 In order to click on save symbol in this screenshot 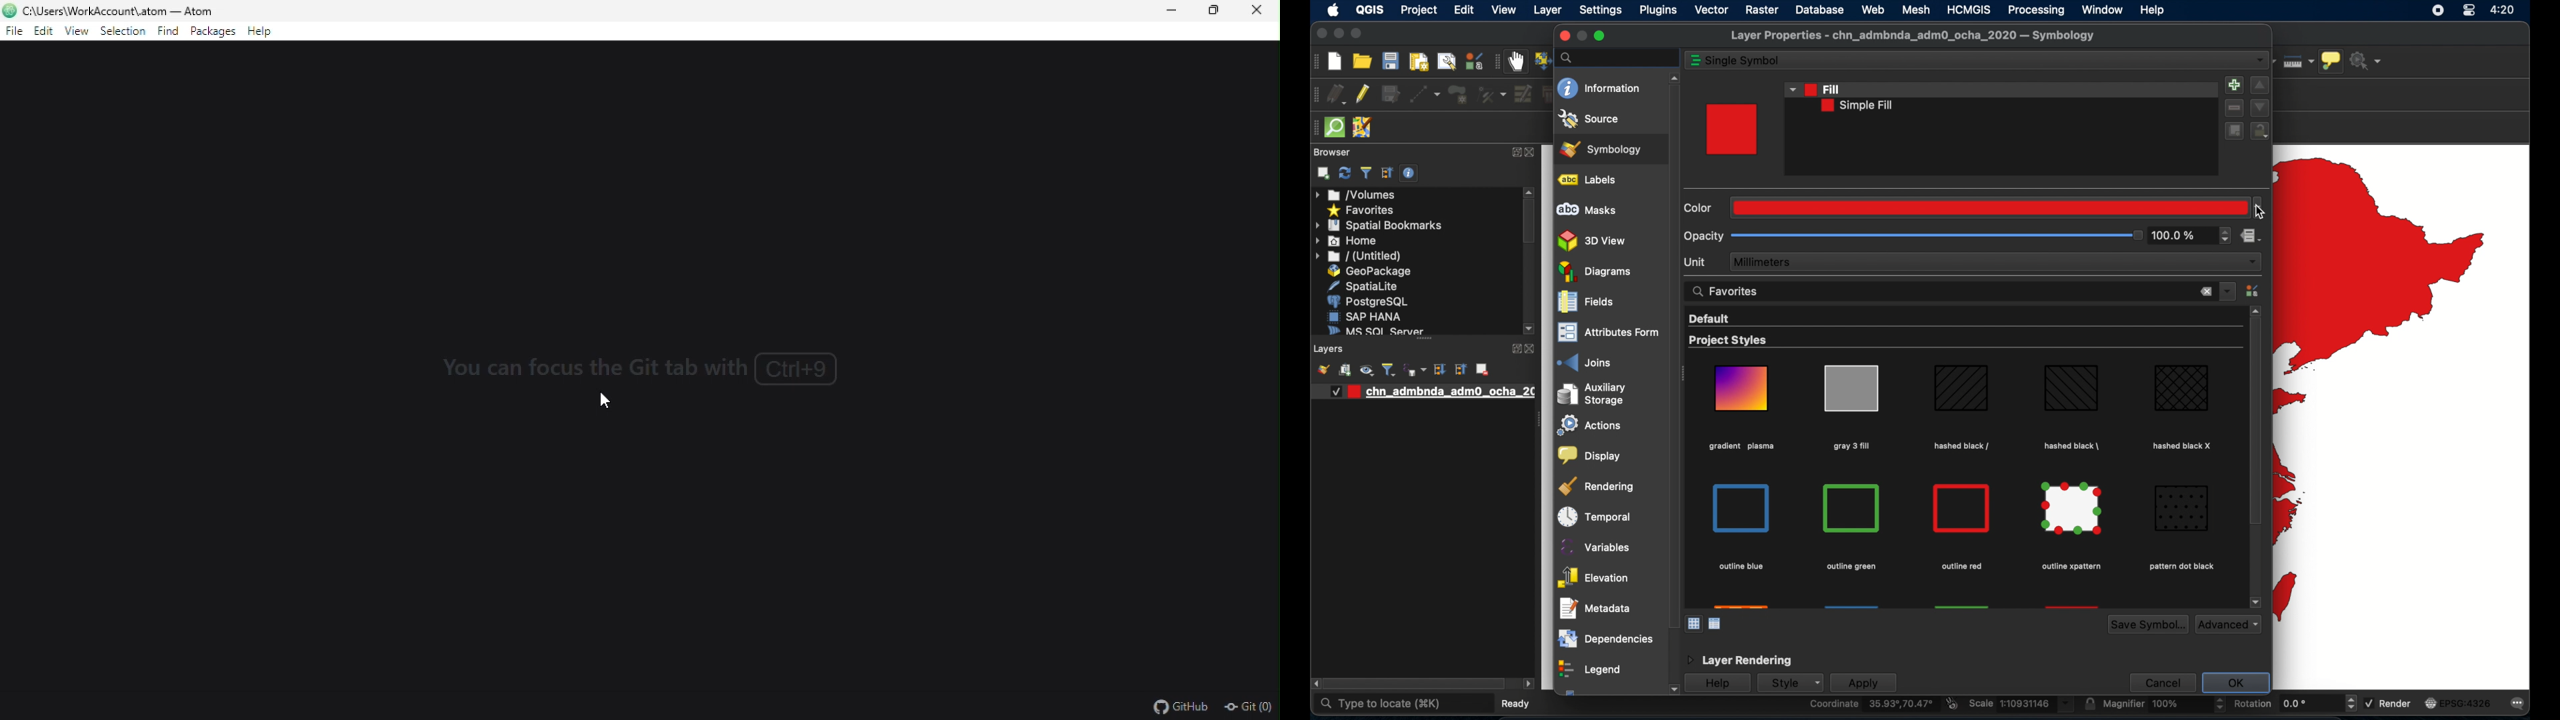, I will do `click(2148, 625)`.